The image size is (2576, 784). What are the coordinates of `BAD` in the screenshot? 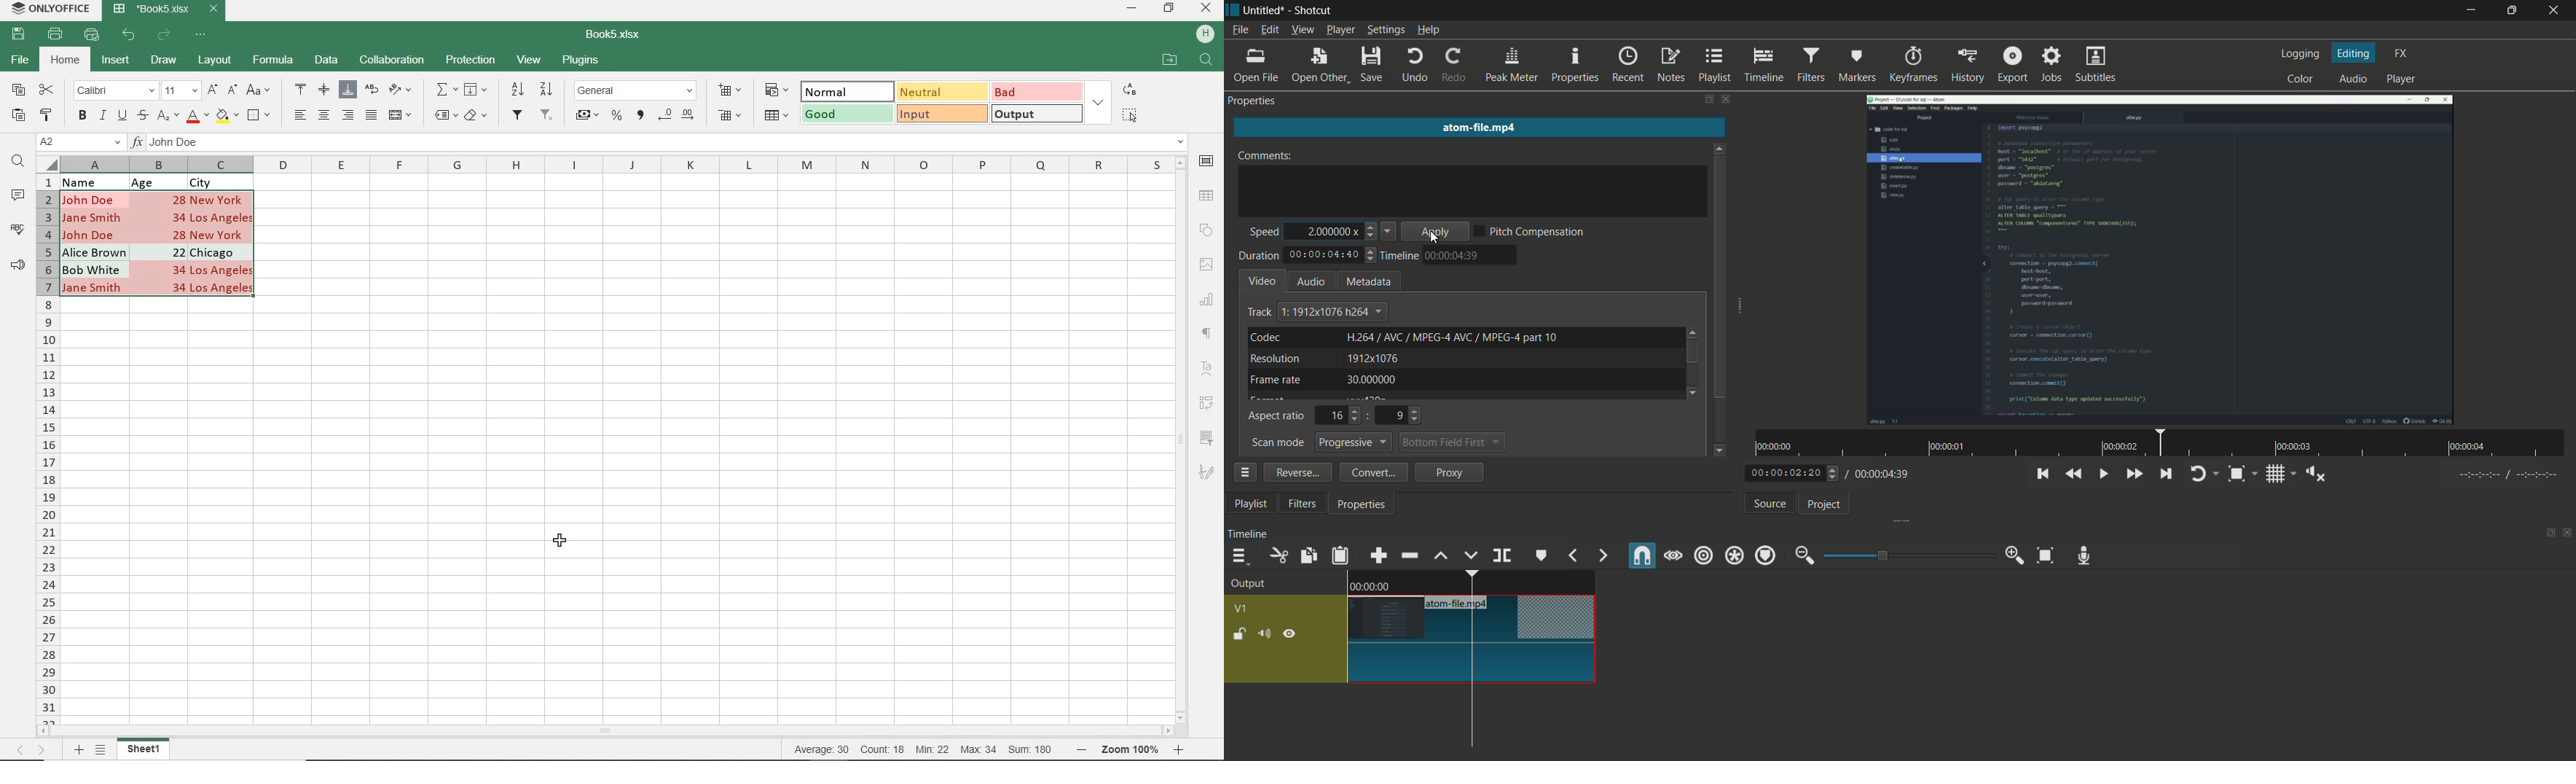 It's located at (1035, 91).